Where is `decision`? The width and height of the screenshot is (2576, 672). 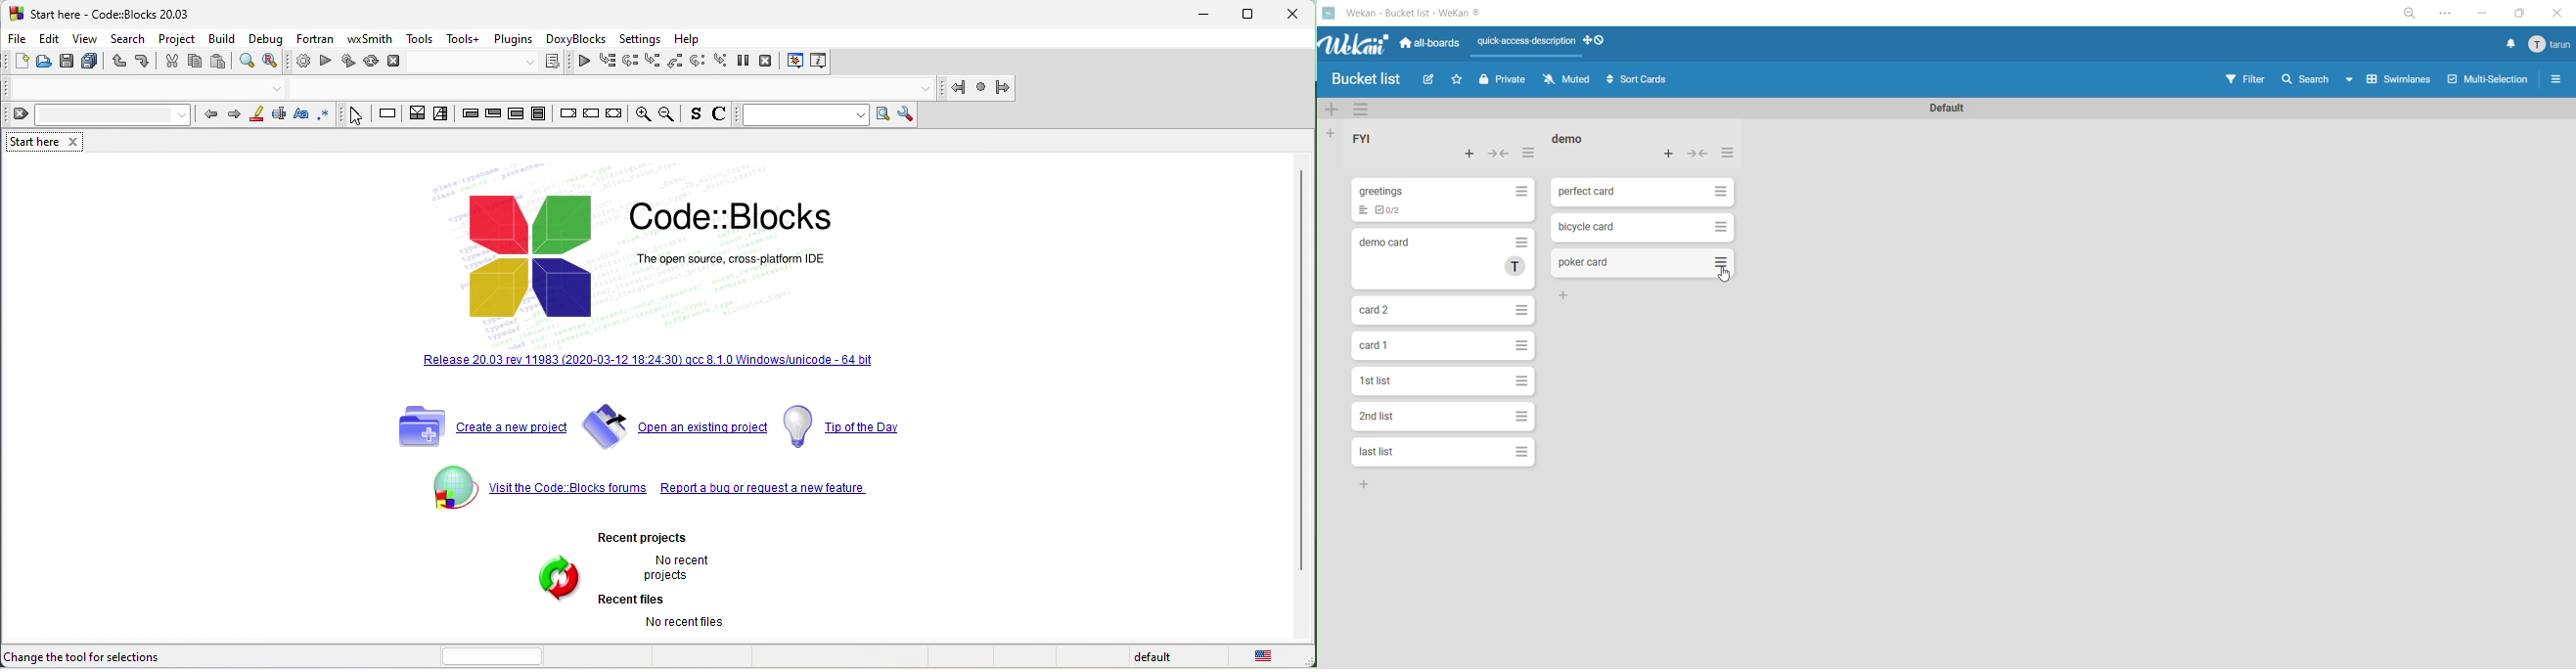 decision is located at coordinates (417, 114).